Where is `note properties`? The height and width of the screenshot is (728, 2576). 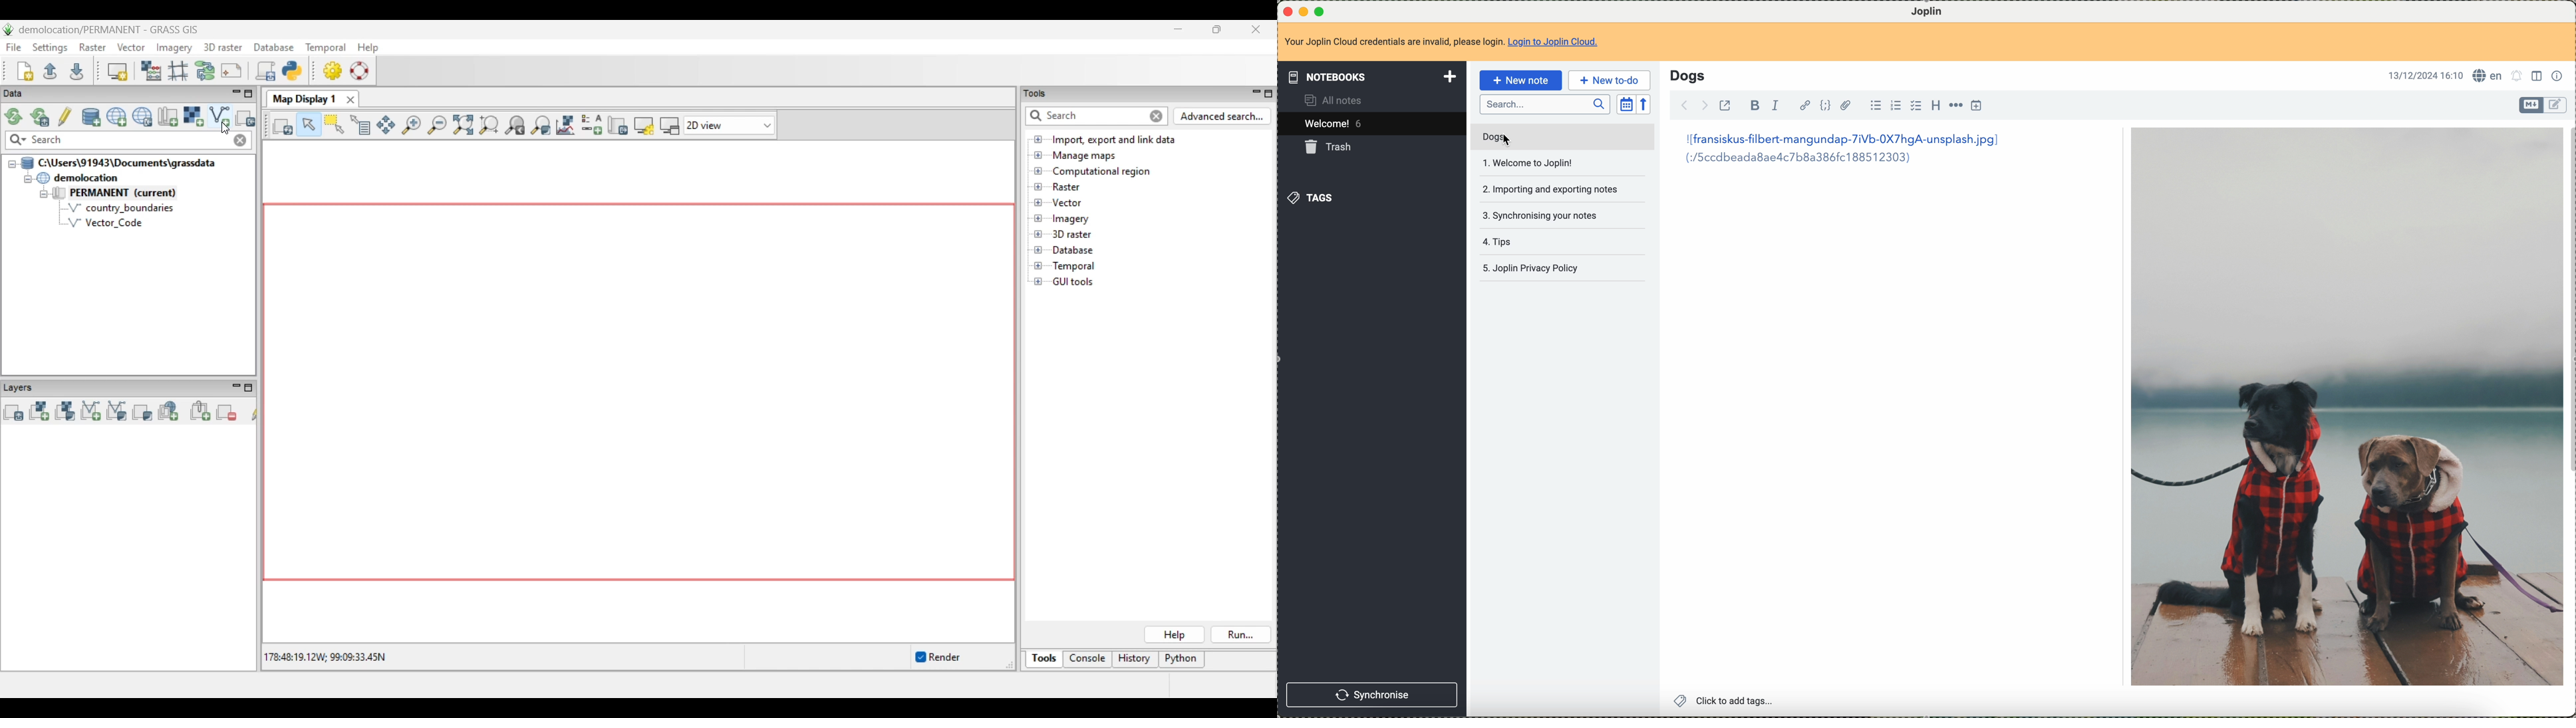
note properties is located at coordinates (2559, 77).